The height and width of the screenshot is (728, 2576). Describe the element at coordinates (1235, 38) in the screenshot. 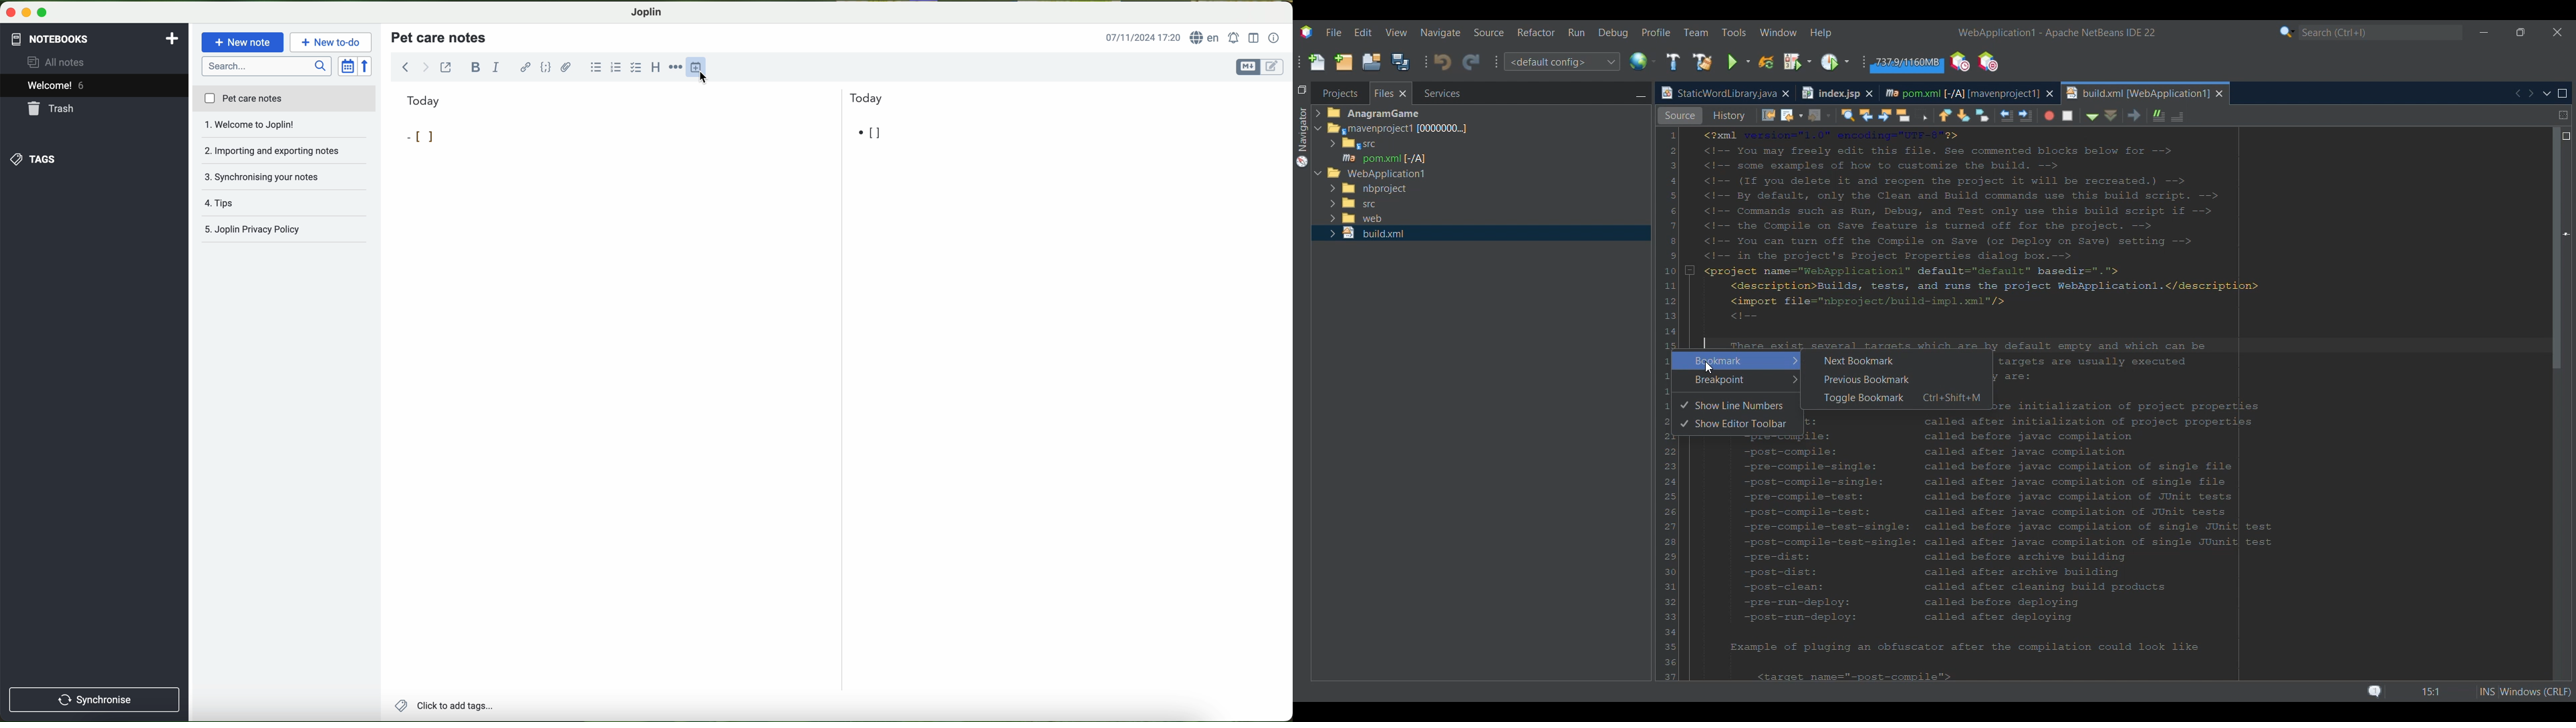

I see `set alarm` at that location.